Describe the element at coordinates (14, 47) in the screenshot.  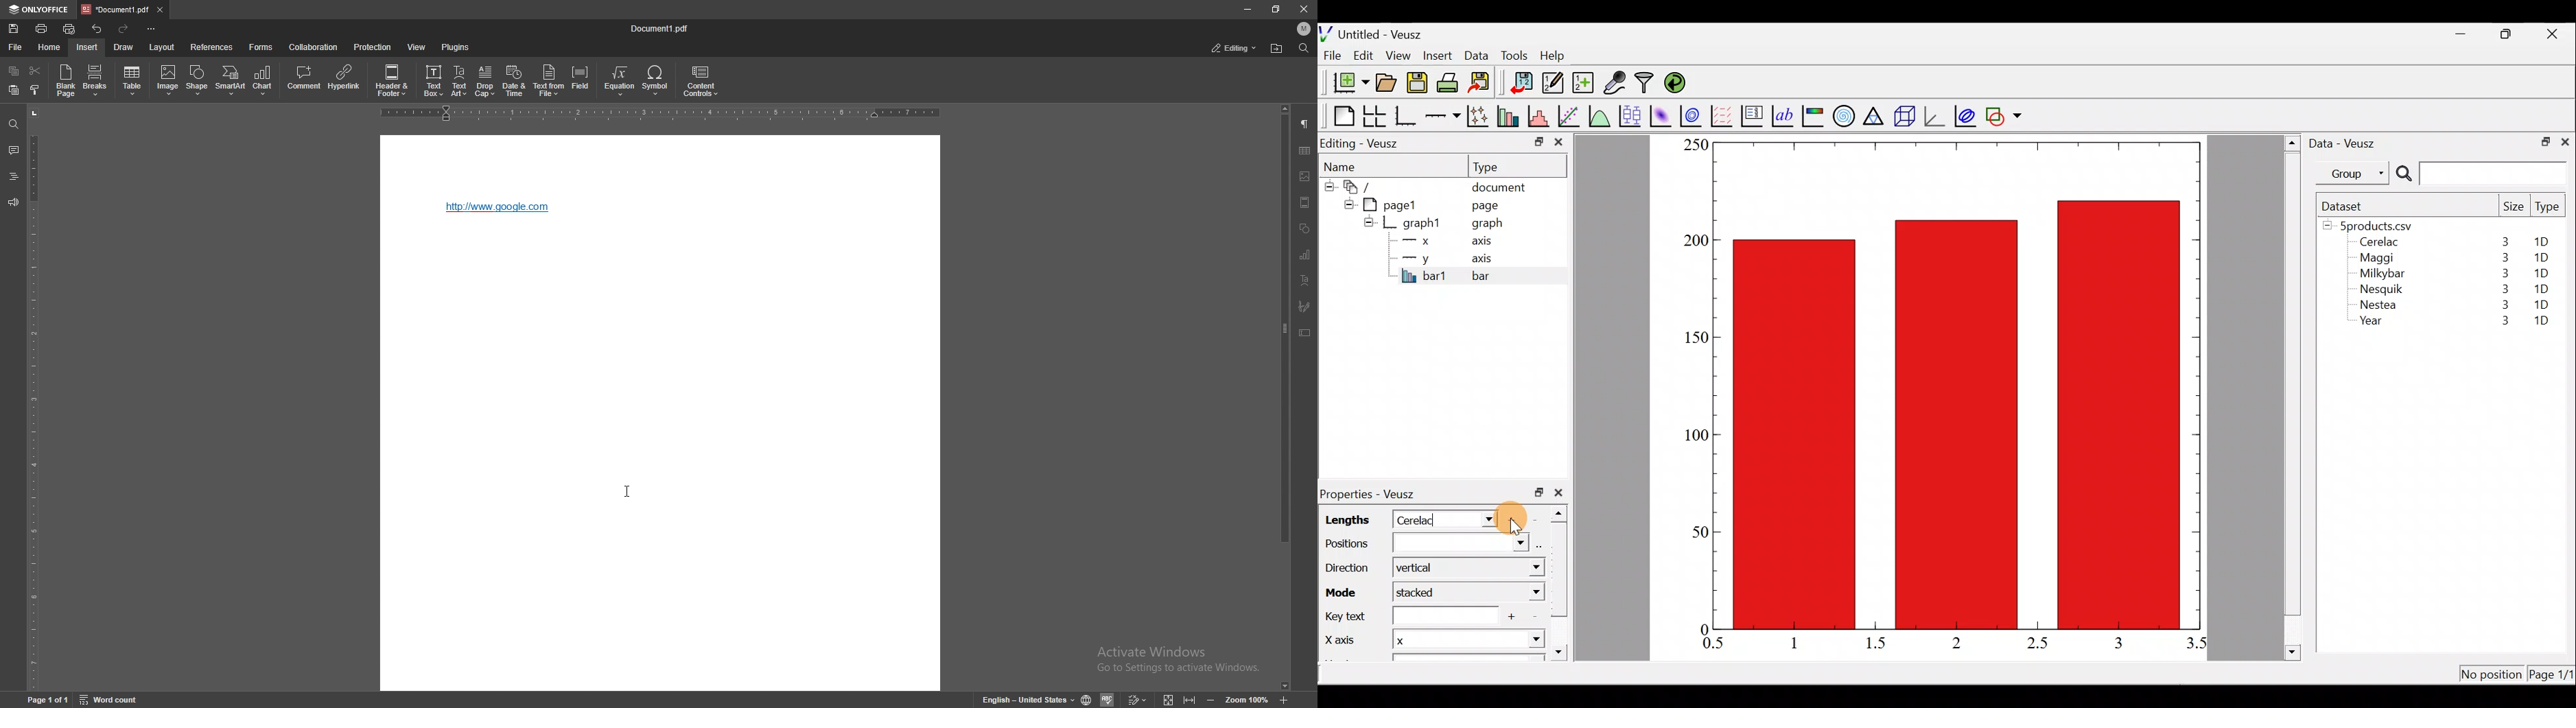
I see `file` at that location.